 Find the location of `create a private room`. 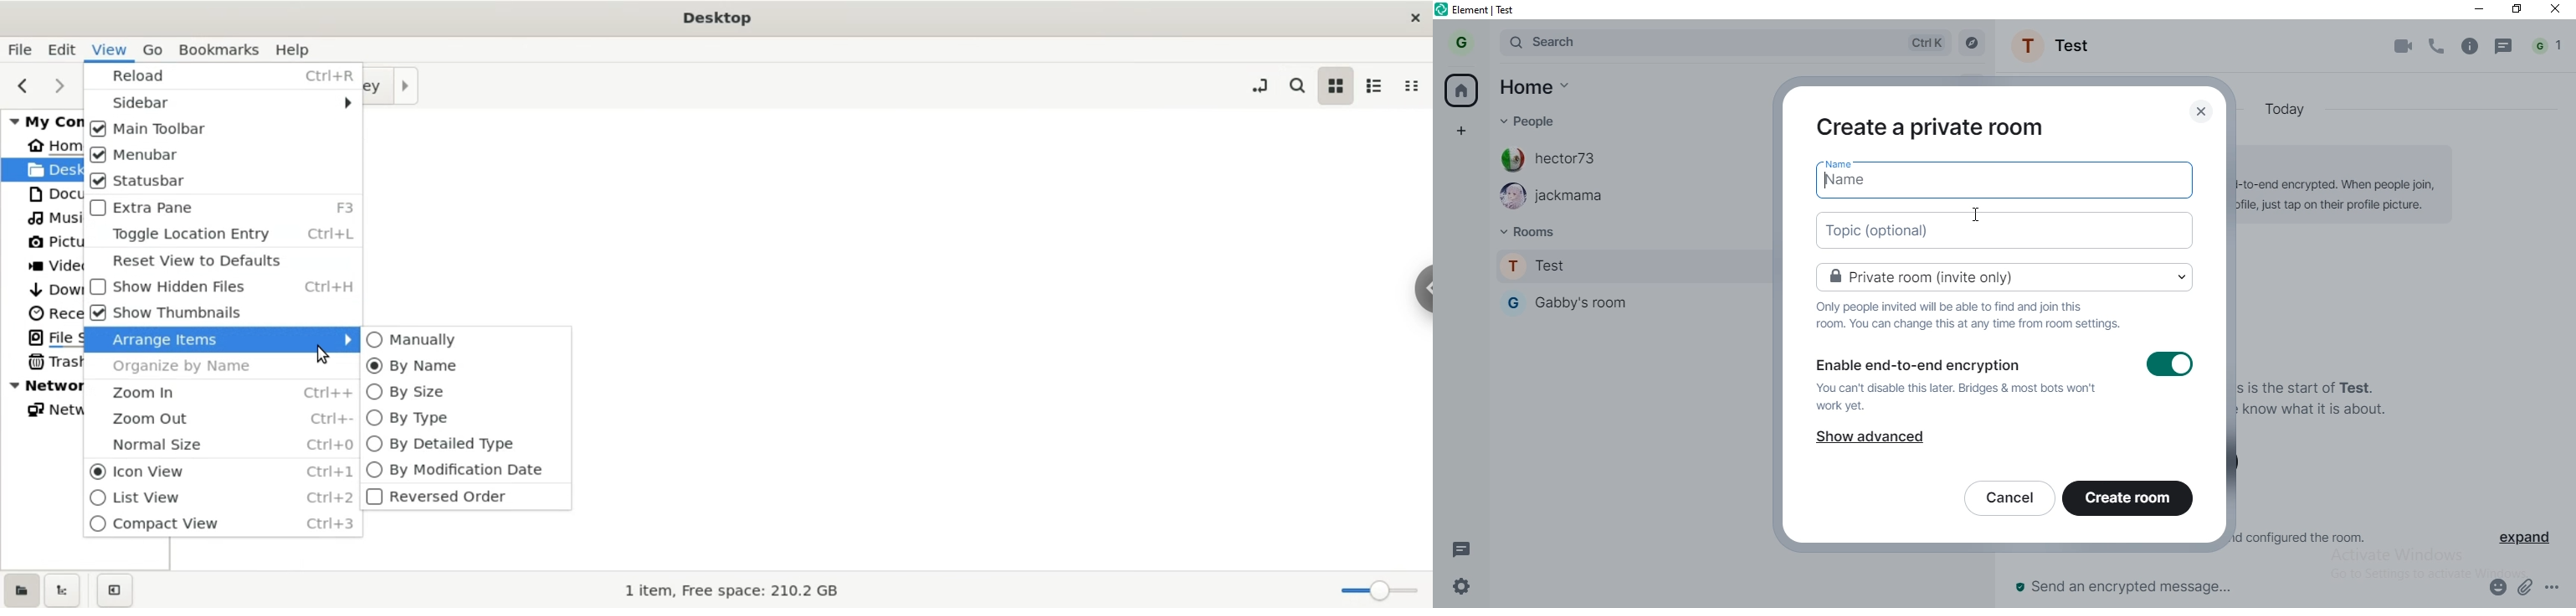

create a private room is located at coordinates (1937, 128).